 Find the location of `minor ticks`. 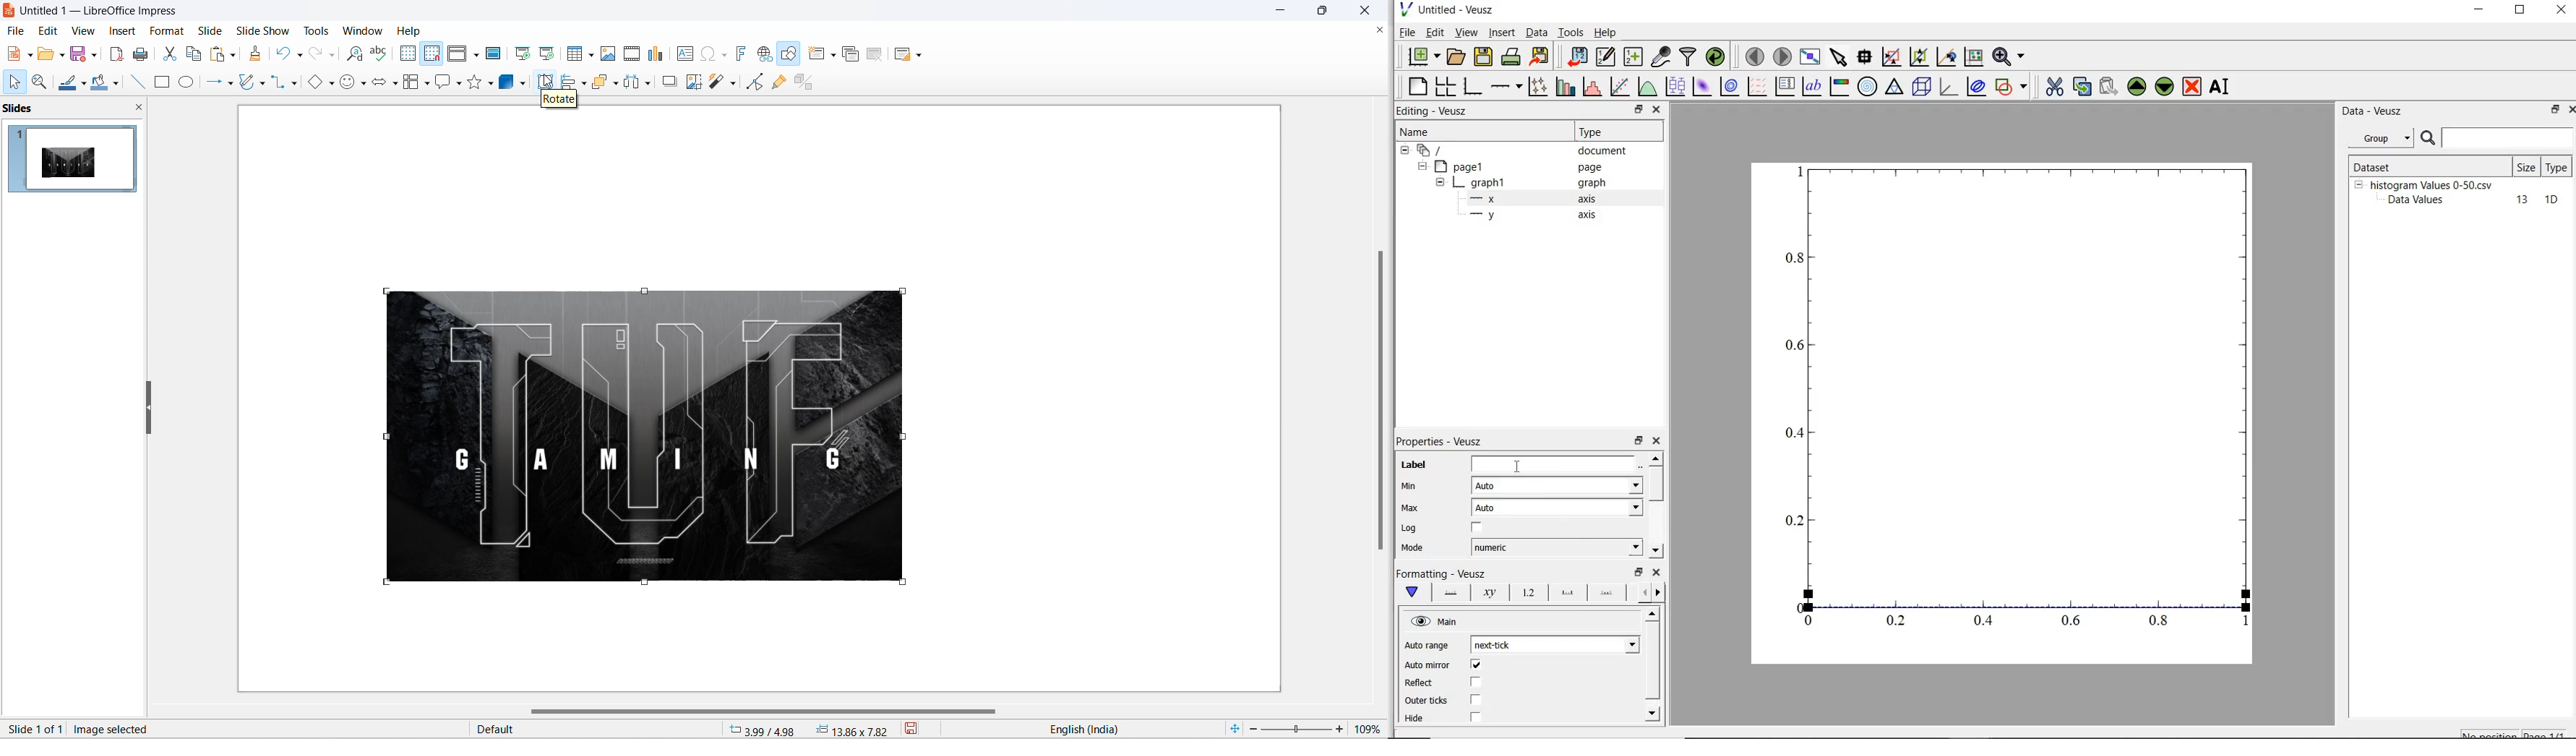

minor ticks is located at coordinates (1607, 594).